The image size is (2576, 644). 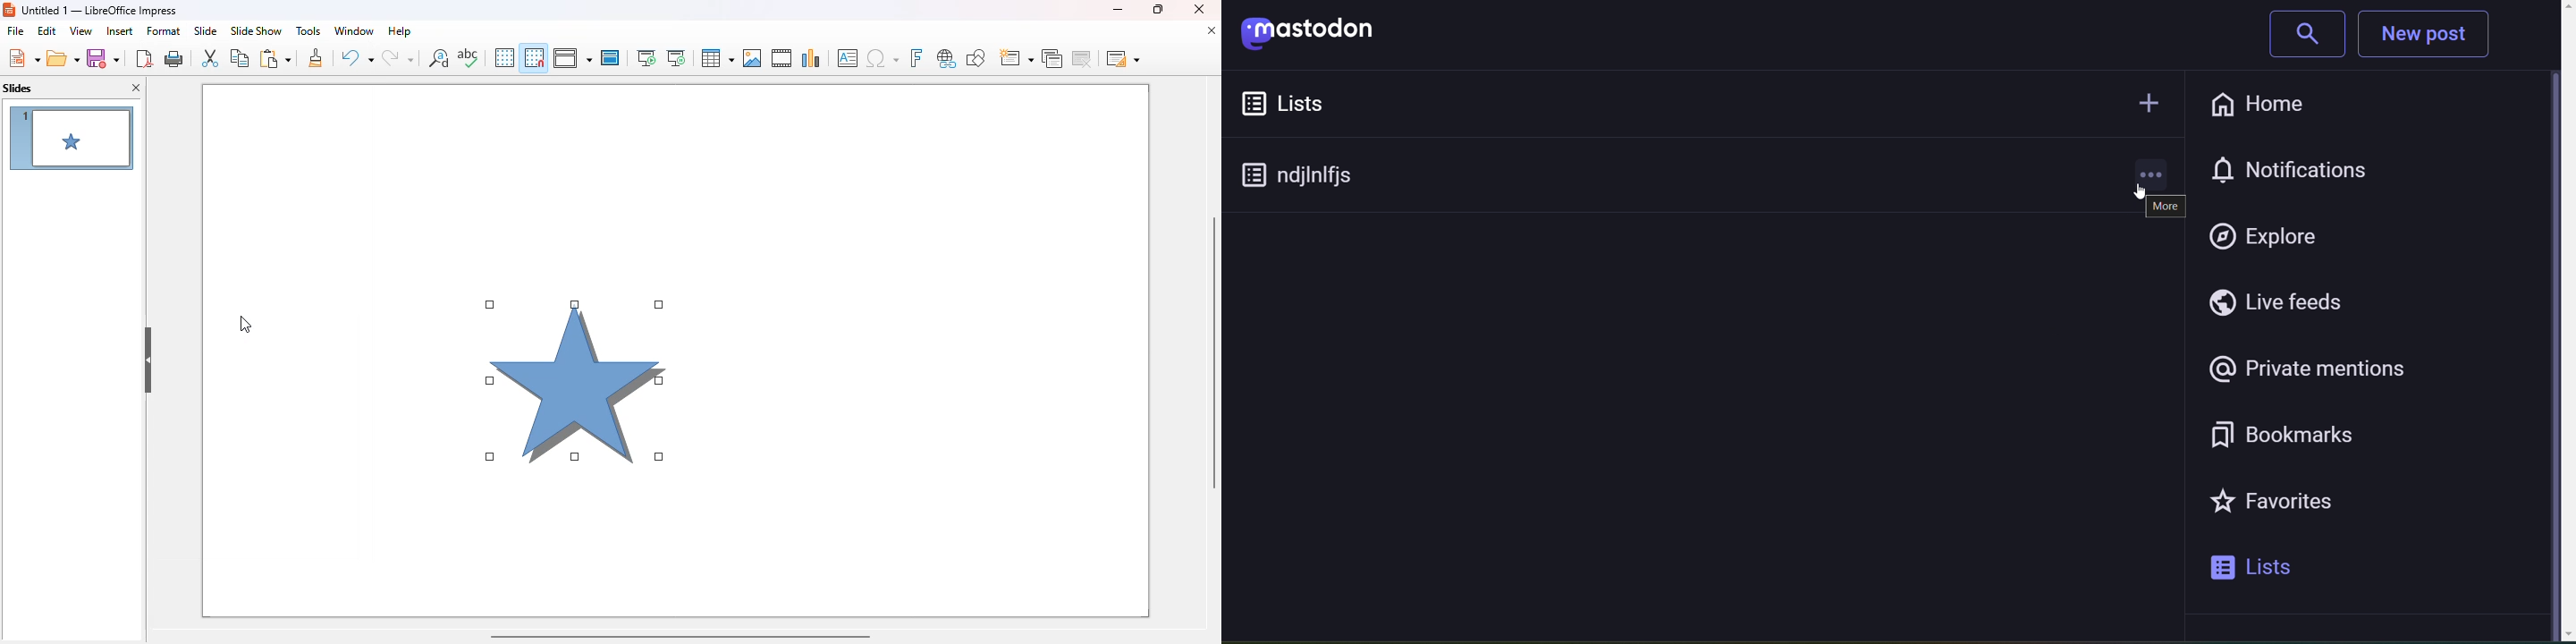 I want to click on title, so click(x=100, y=10).